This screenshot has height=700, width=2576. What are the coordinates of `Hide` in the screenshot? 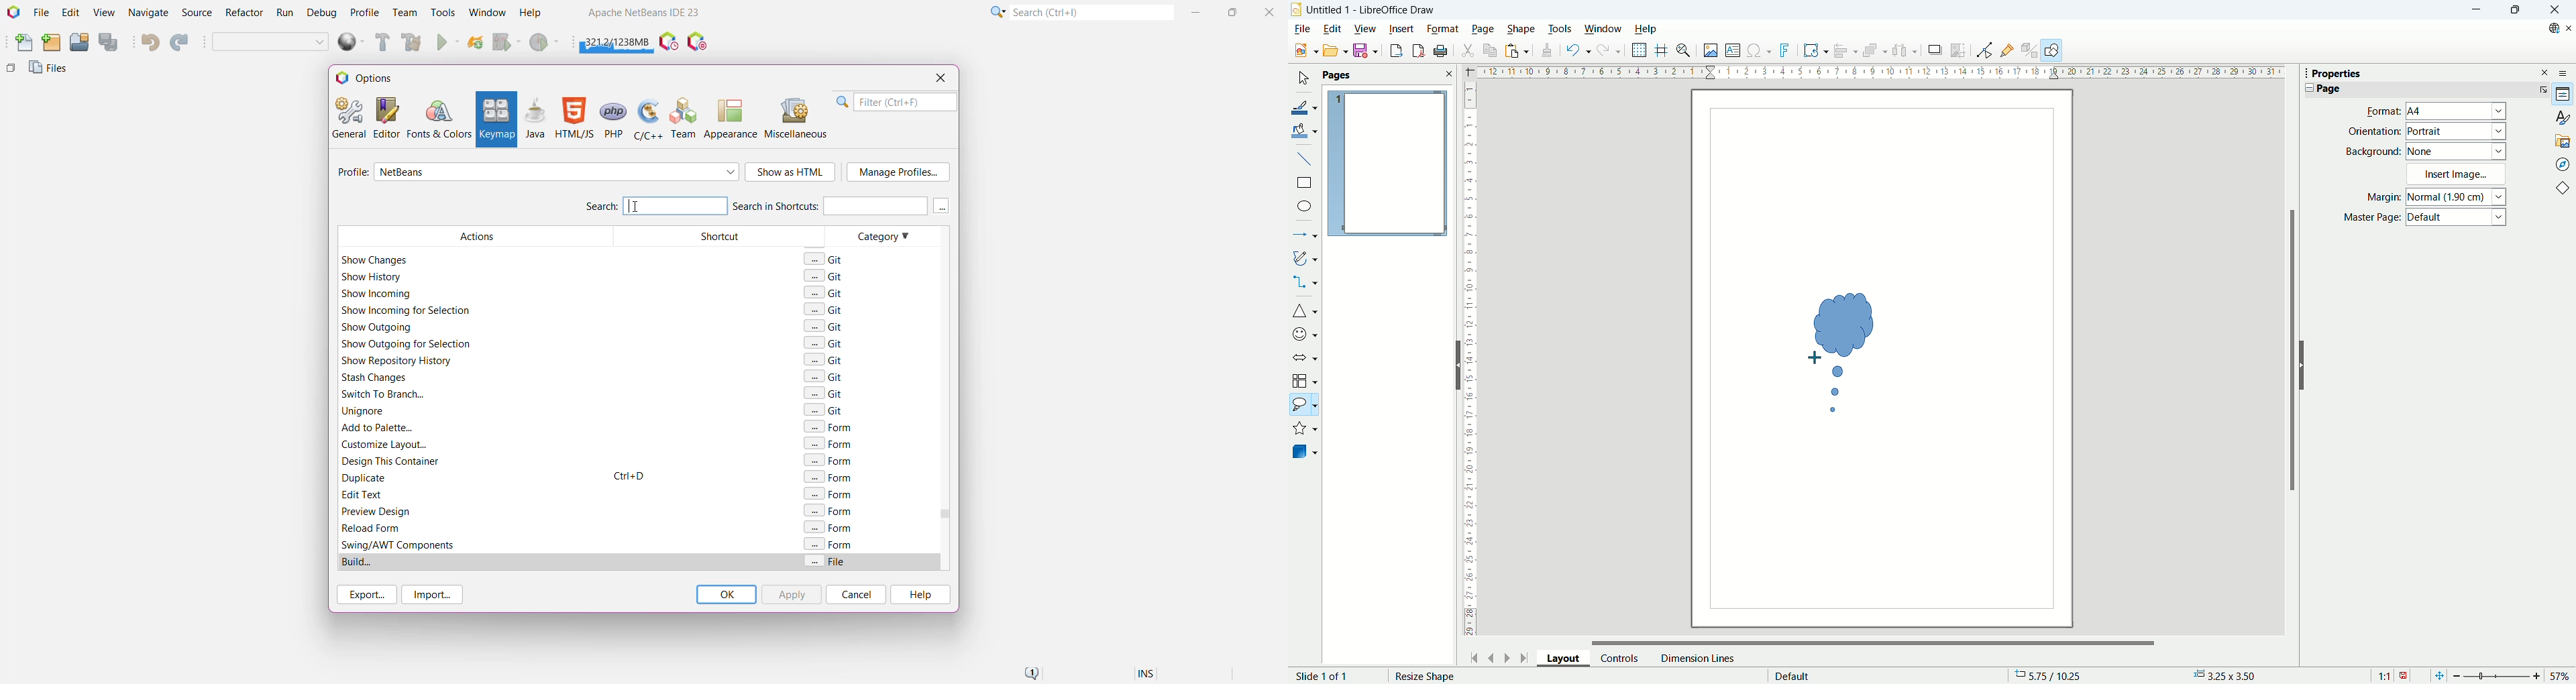 It's located at (1456, 364).